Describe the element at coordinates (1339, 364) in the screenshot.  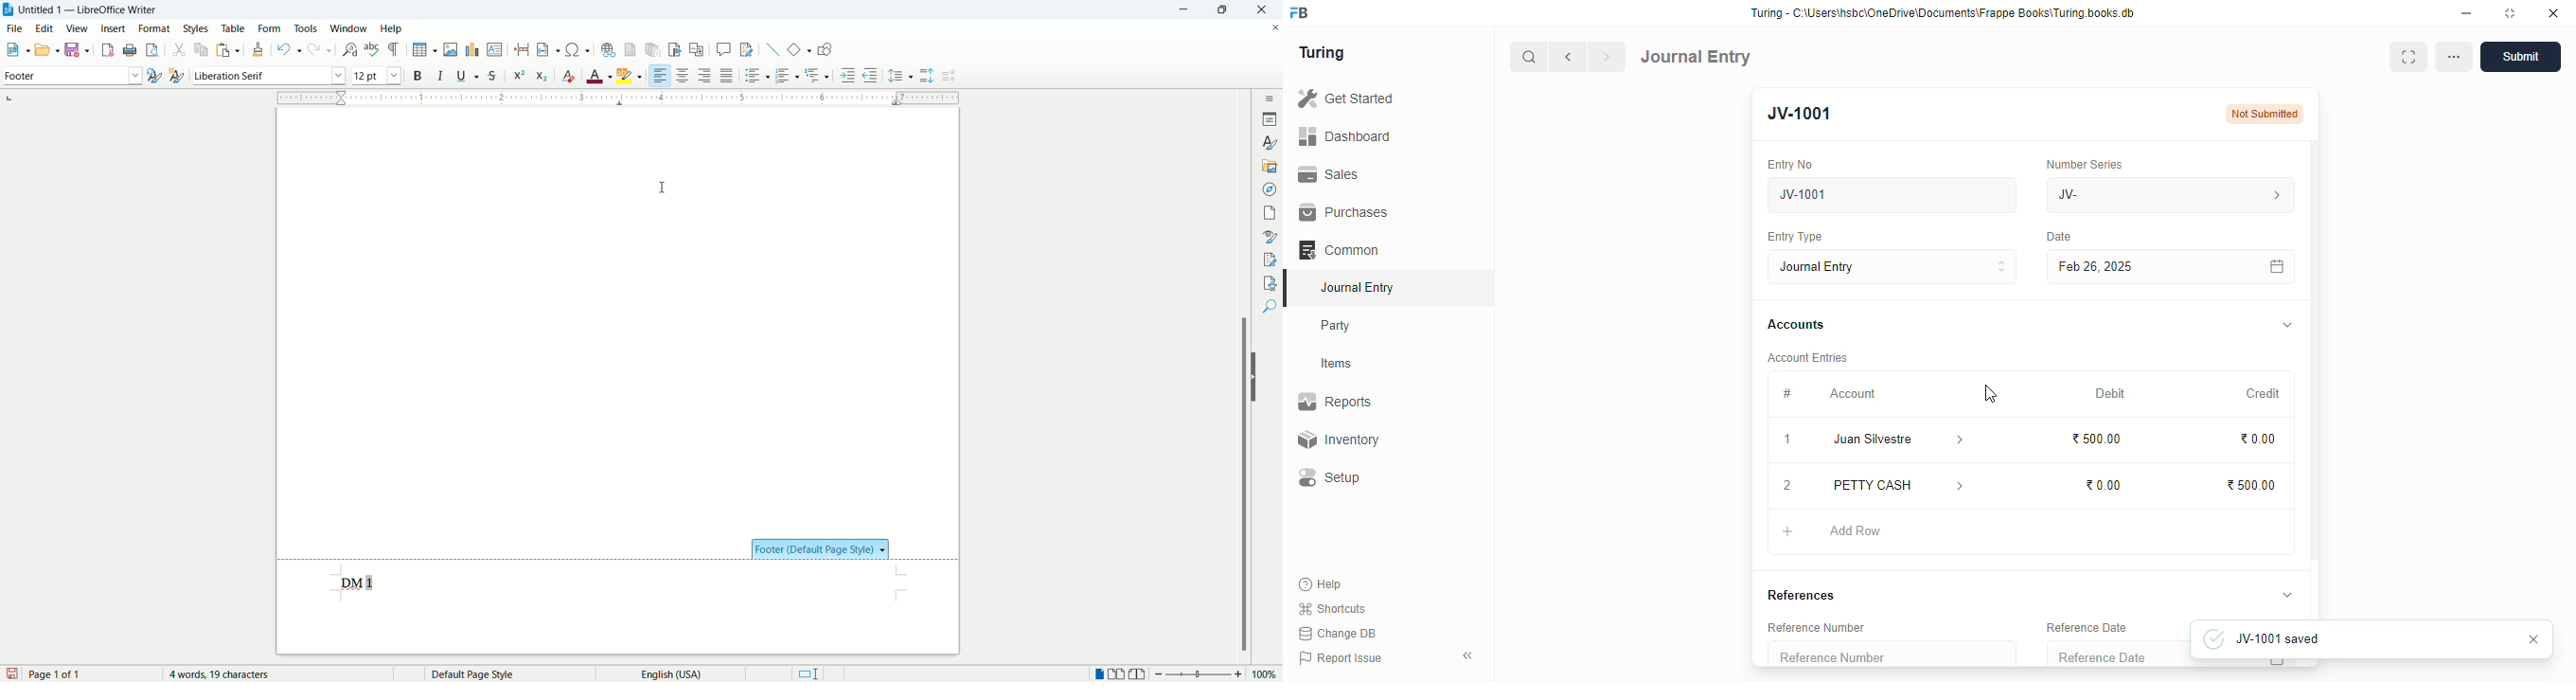
I see `items` at that location.